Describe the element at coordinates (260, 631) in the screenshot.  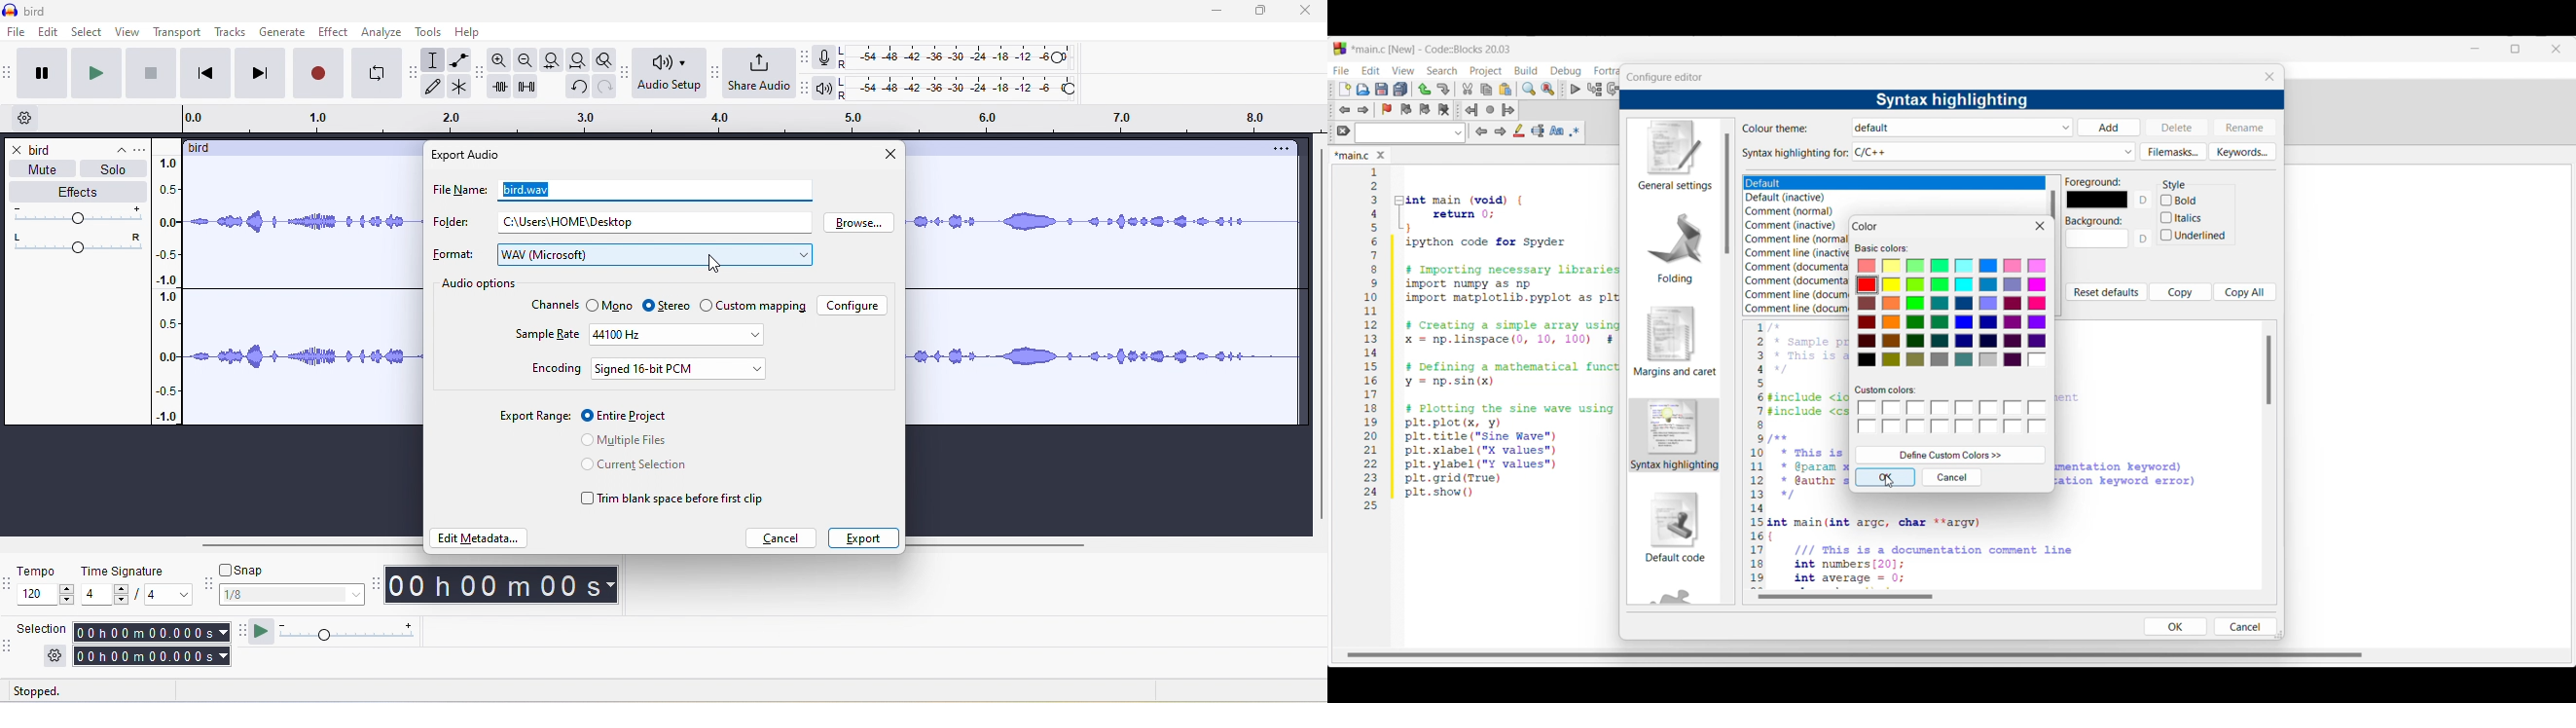
I see `play at speed` at that location.